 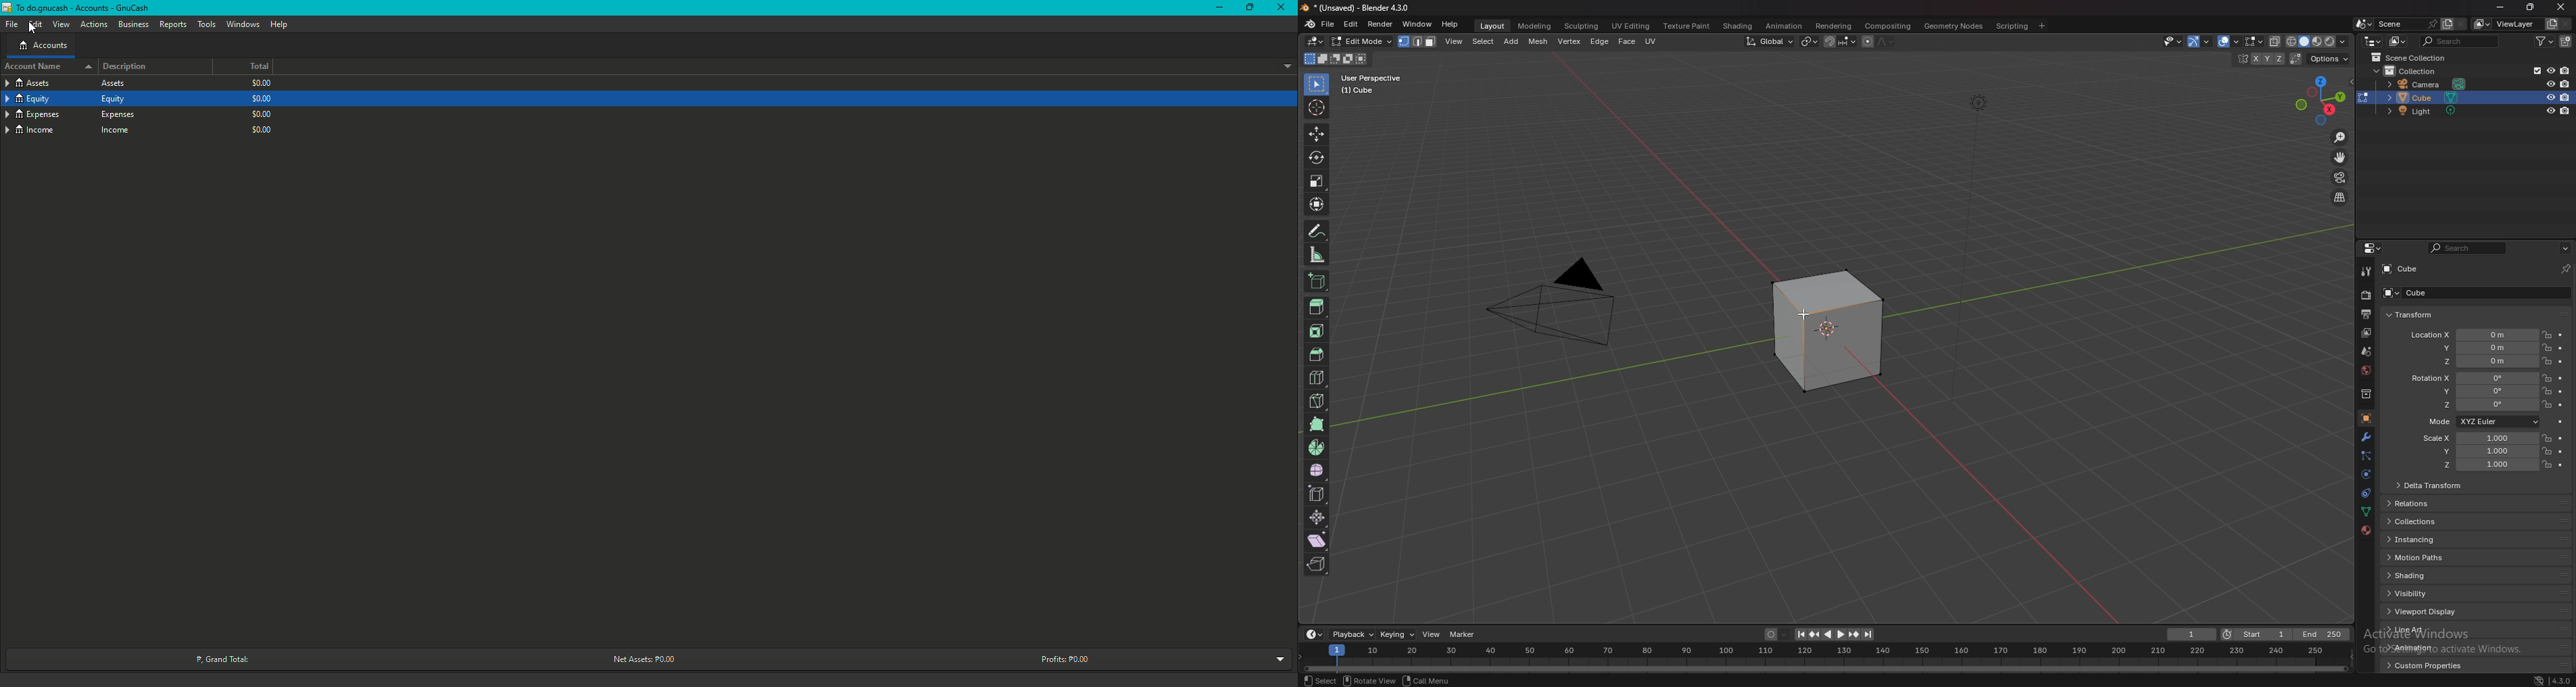 I want to click on cube, so click(x=2429, y=98).